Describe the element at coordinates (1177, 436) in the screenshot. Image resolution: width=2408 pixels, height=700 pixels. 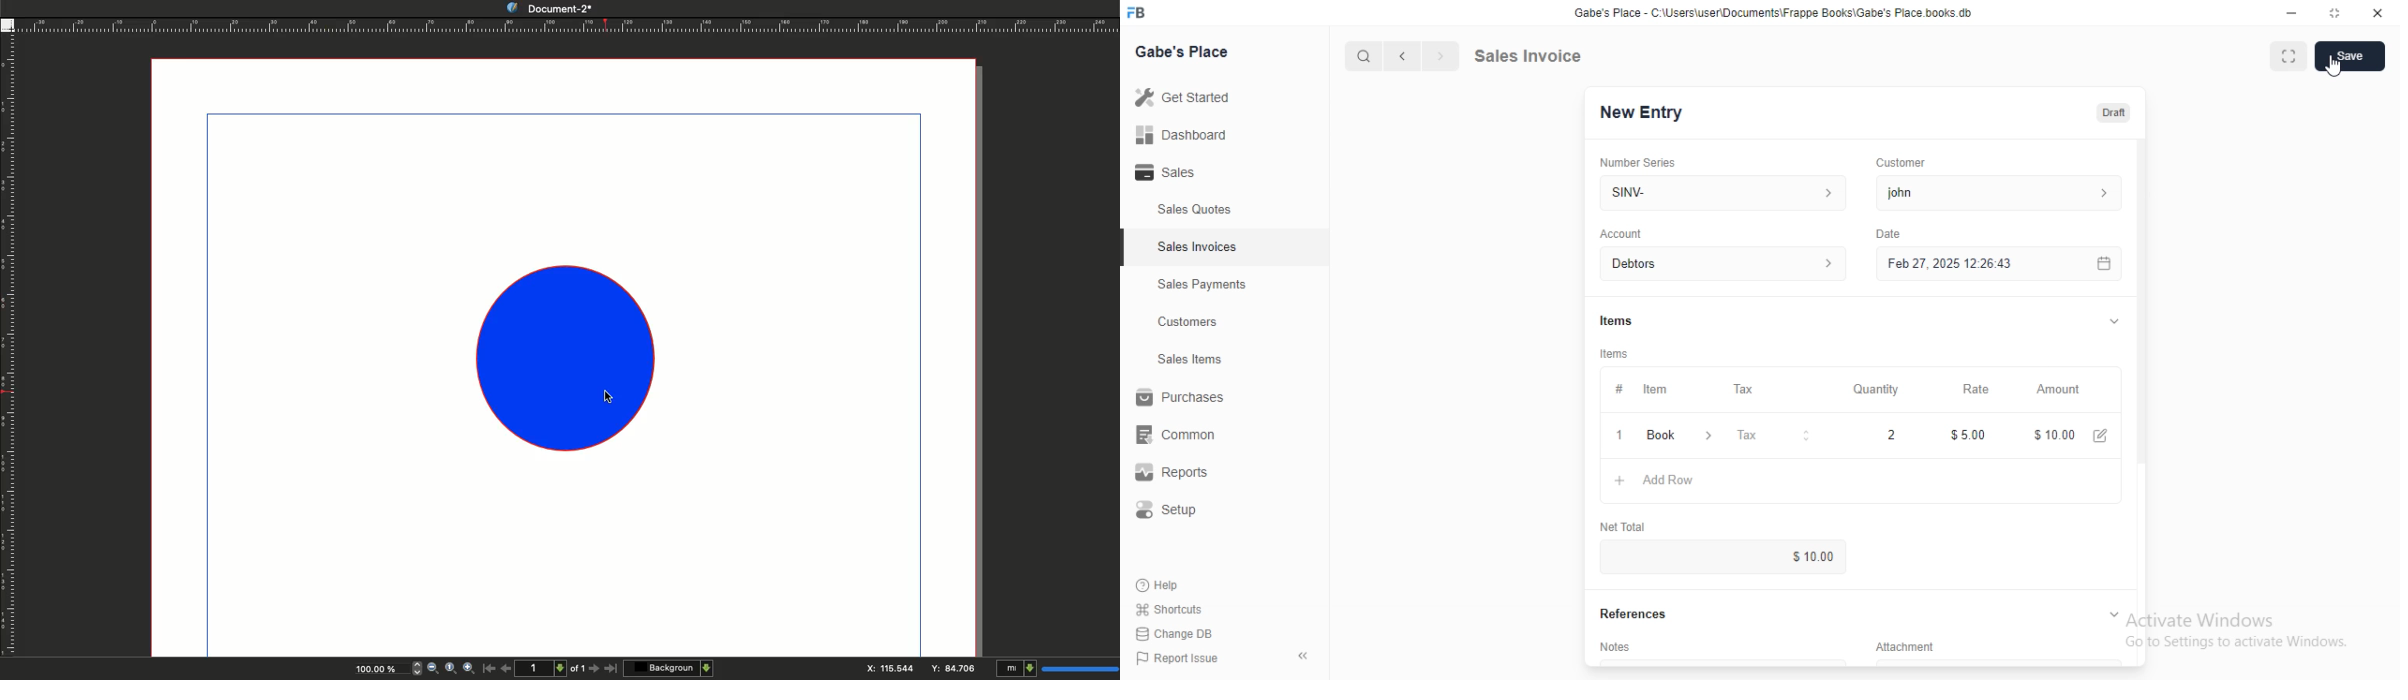
I see `common` at that location.